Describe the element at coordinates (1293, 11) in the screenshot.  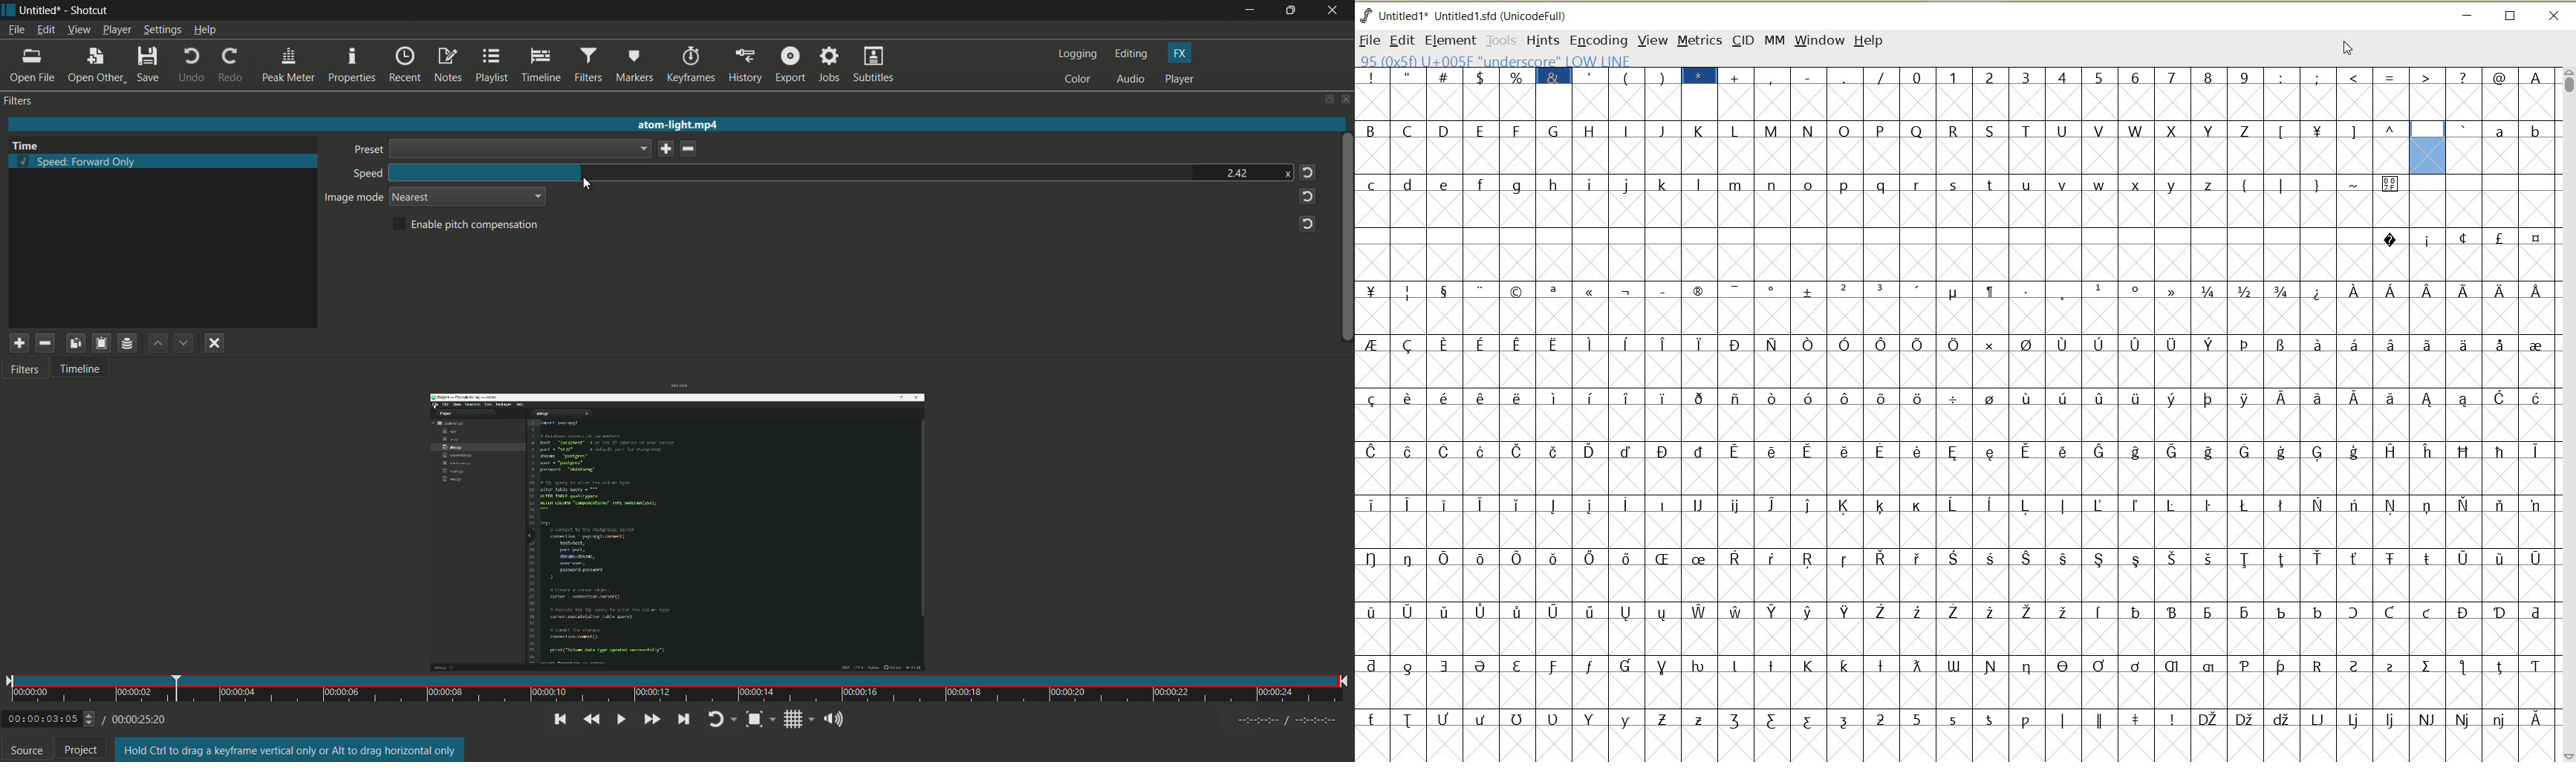
I see `maximize` at that location.